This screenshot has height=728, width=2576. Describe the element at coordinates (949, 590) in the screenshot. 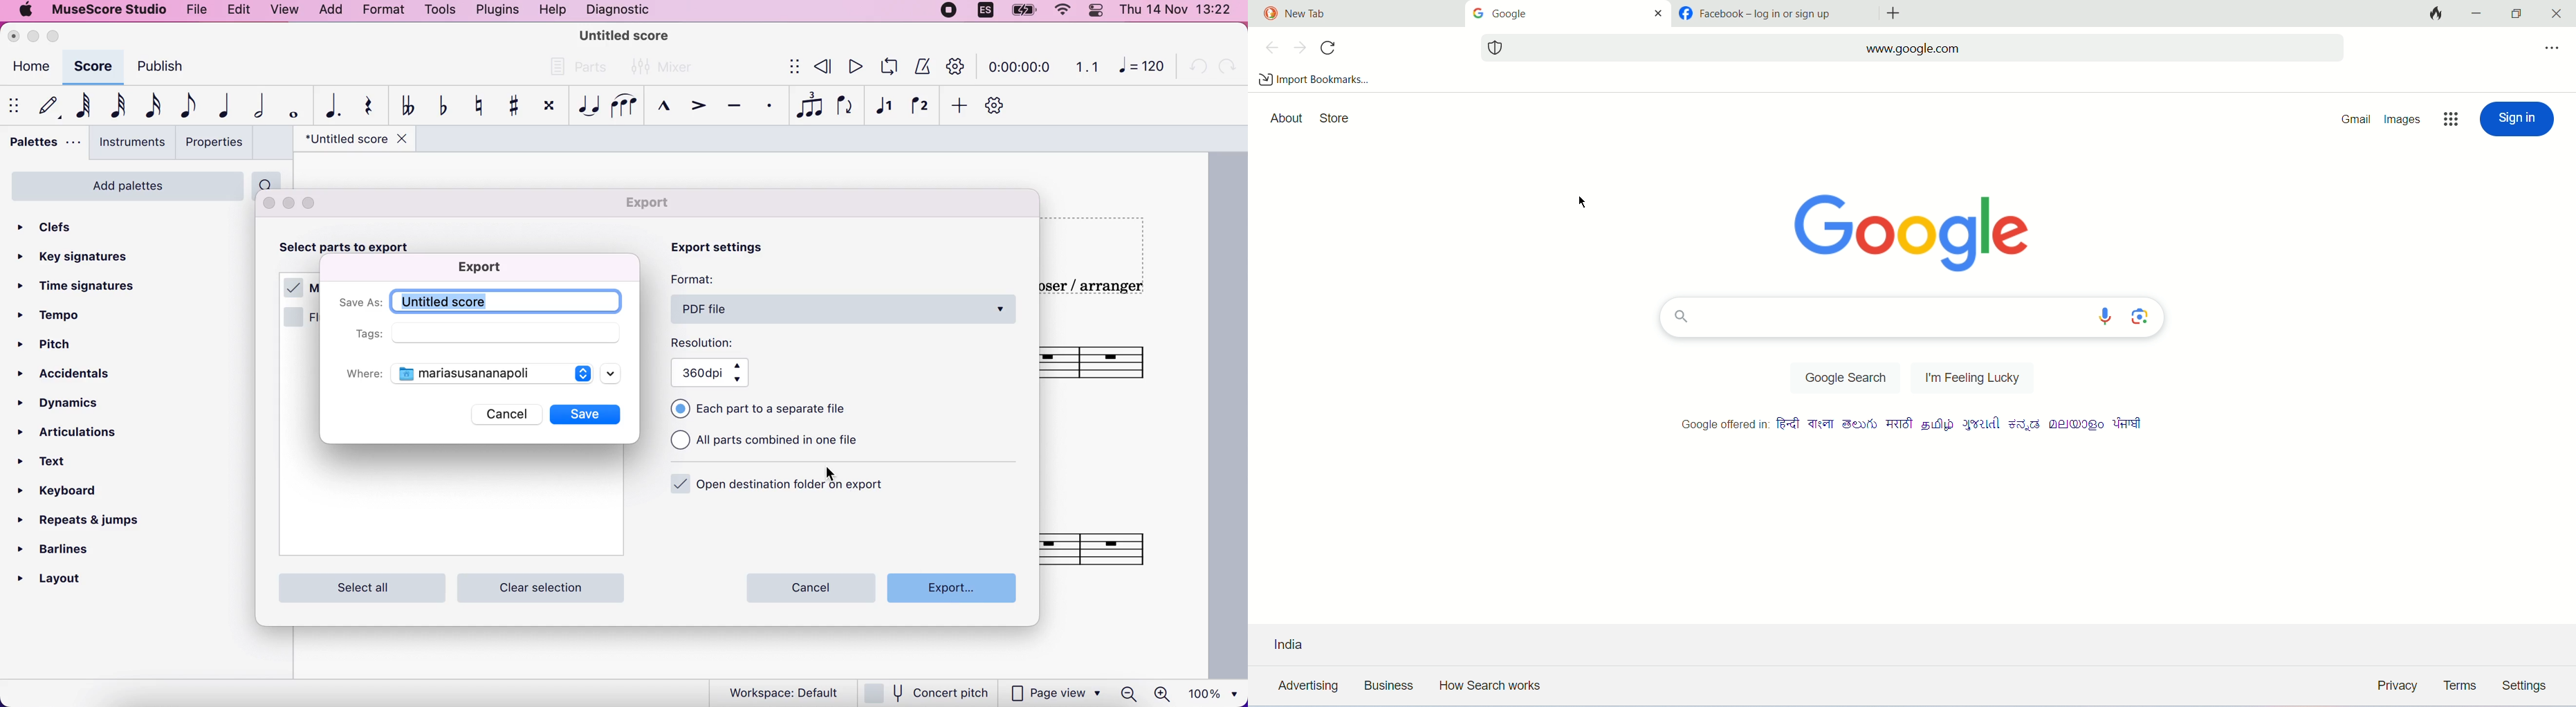

I see `export` at that location.